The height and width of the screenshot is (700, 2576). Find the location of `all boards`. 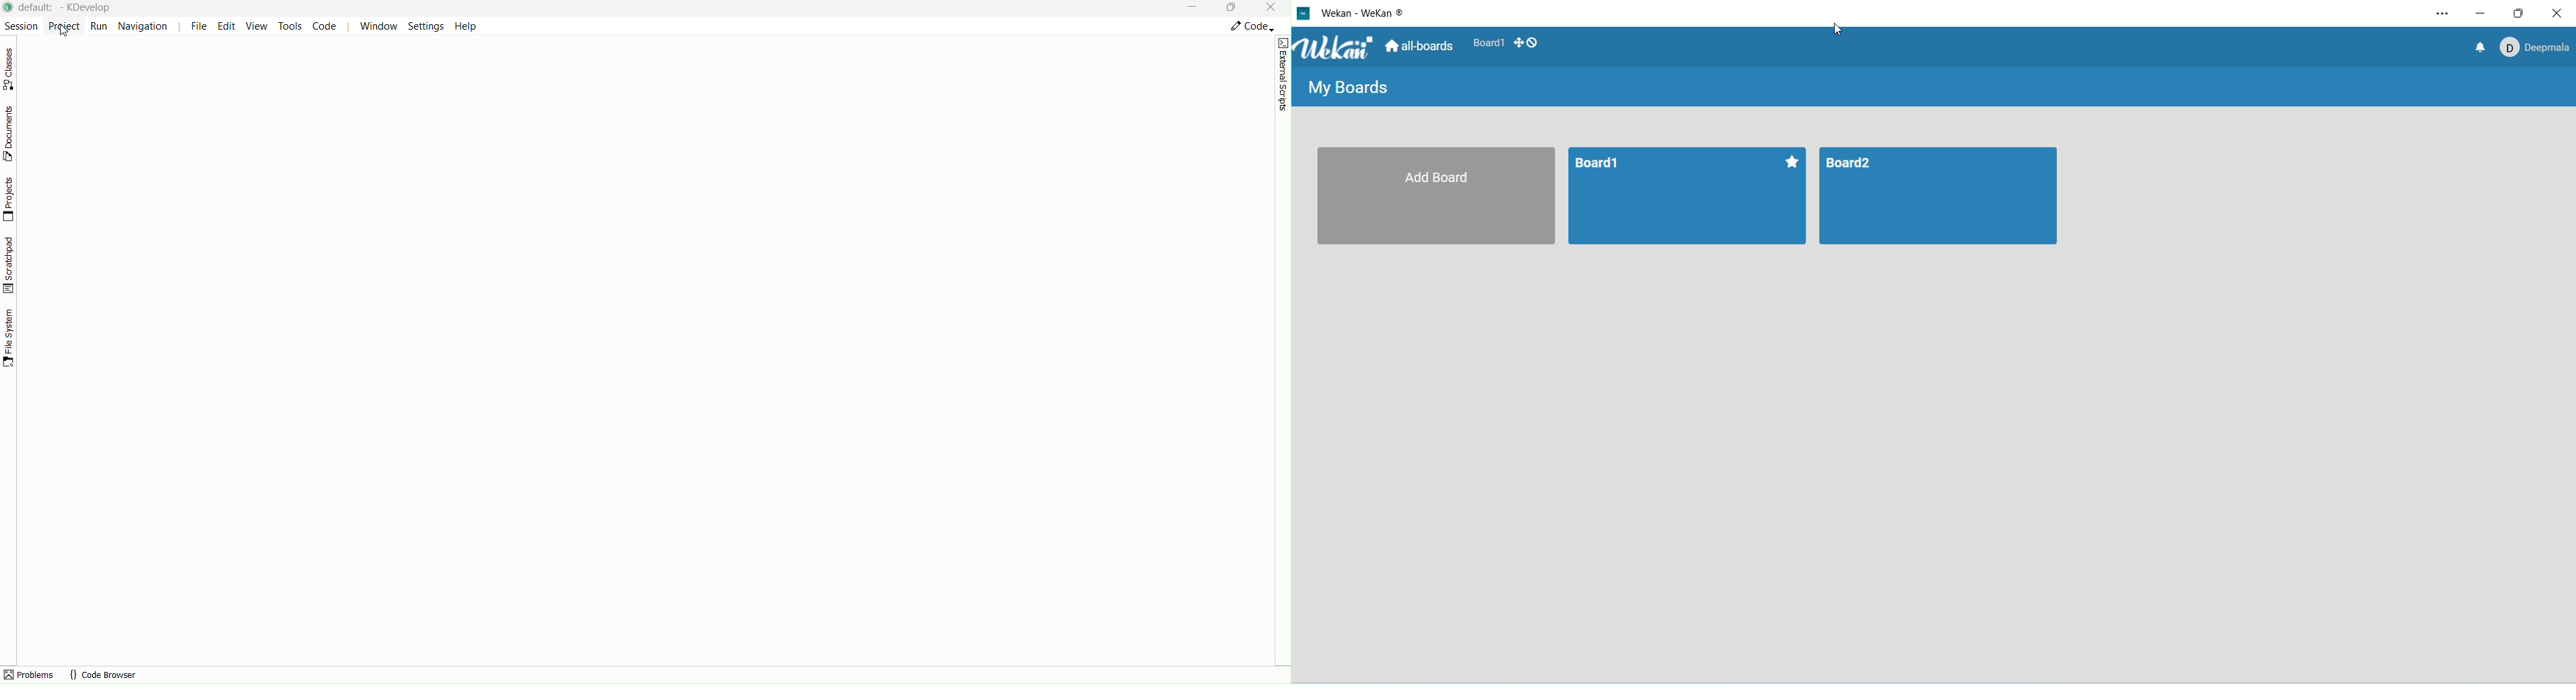

all boards is located at coordinates (1420, 46).